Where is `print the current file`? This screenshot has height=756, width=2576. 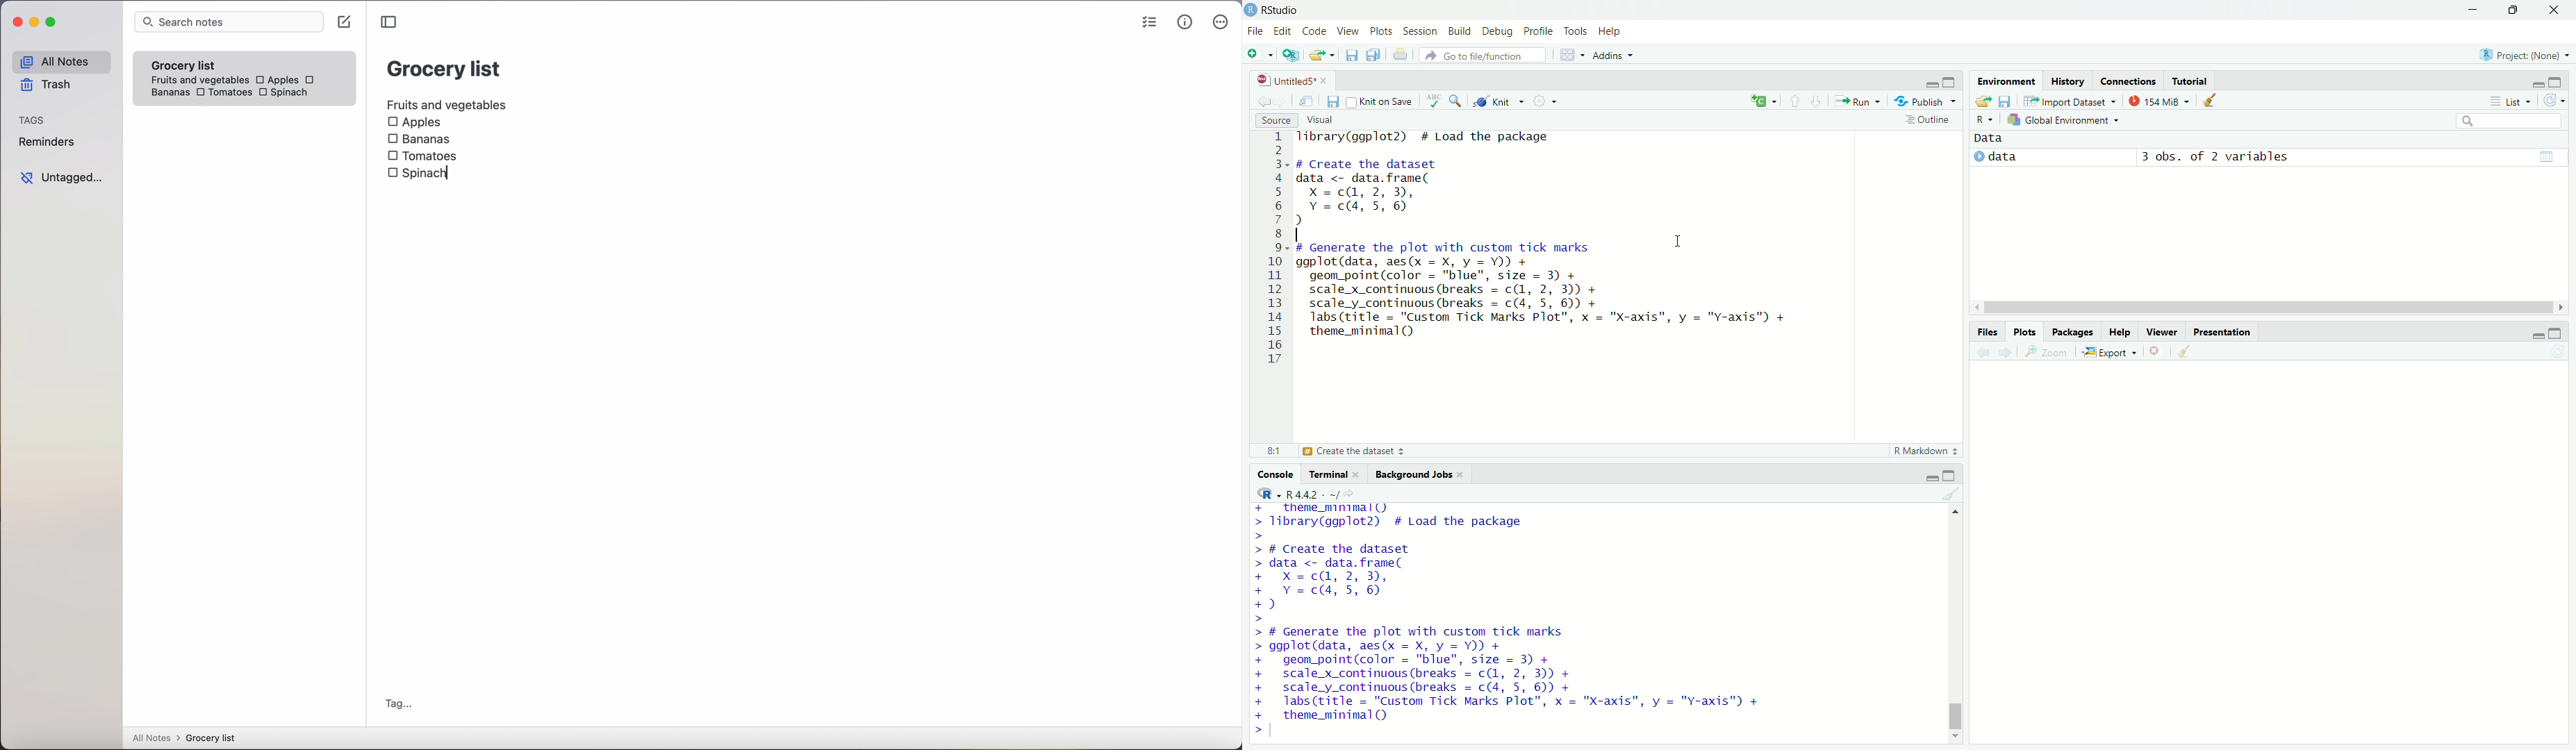 print the current file is located at coordinates (1396, 55).